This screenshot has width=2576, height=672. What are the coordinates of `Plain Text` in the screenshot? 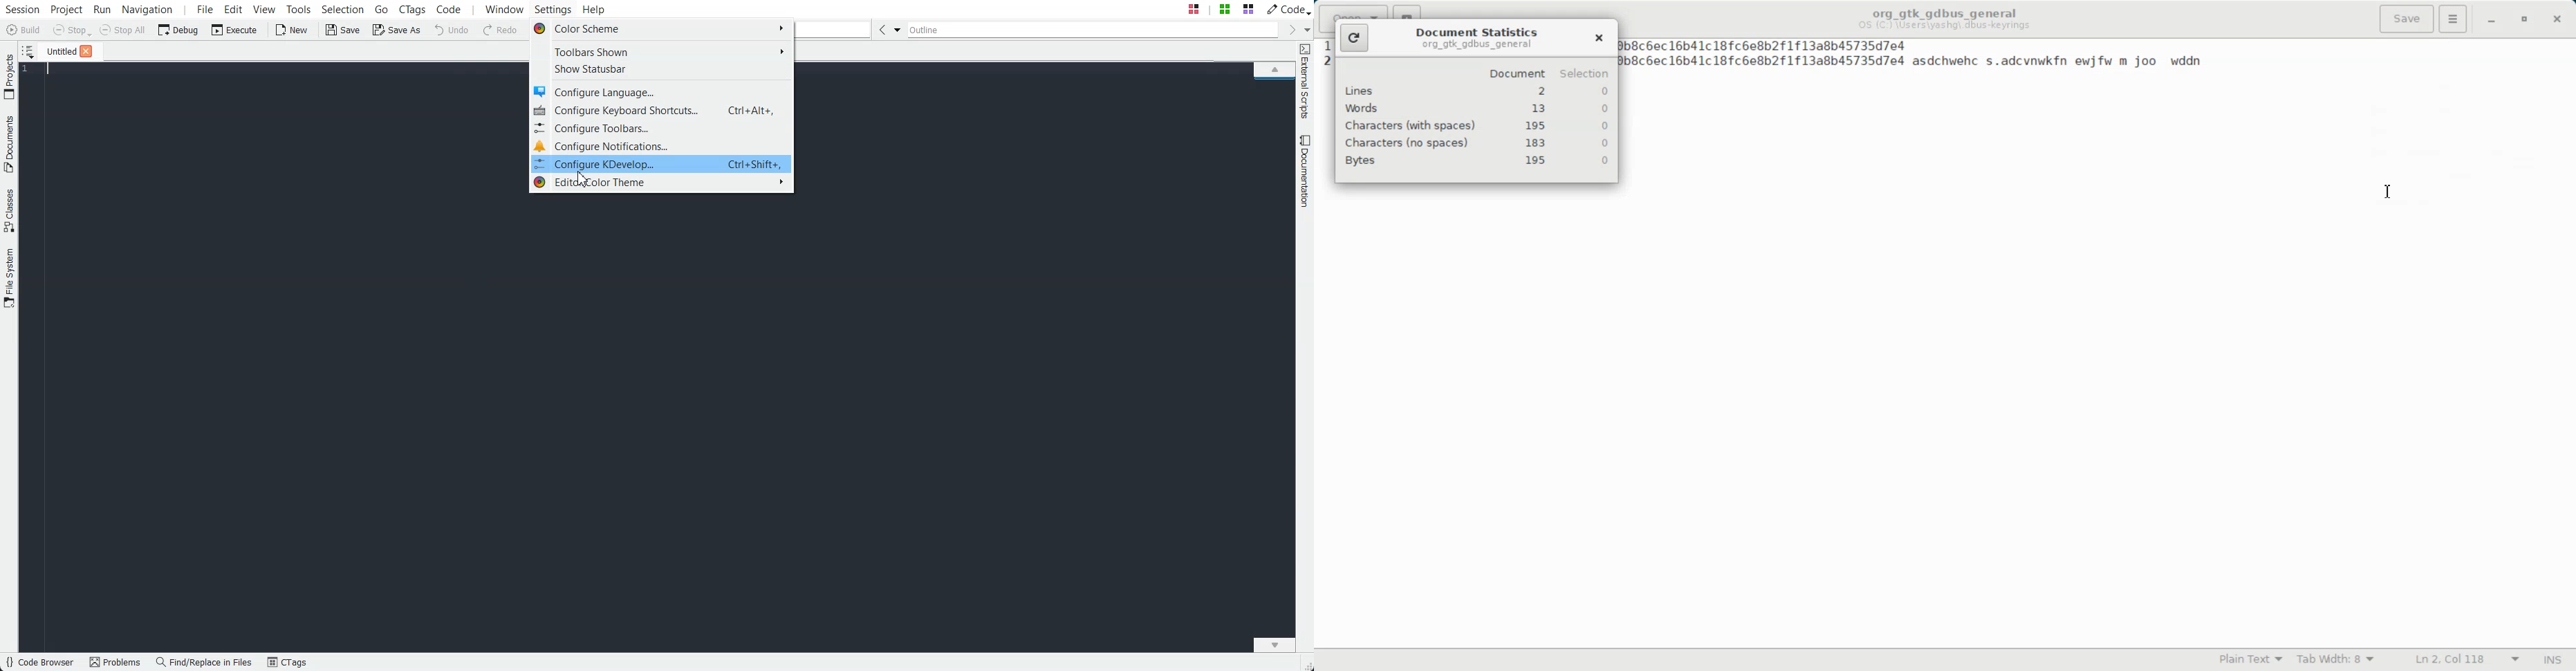 It's located at (2249, 659).